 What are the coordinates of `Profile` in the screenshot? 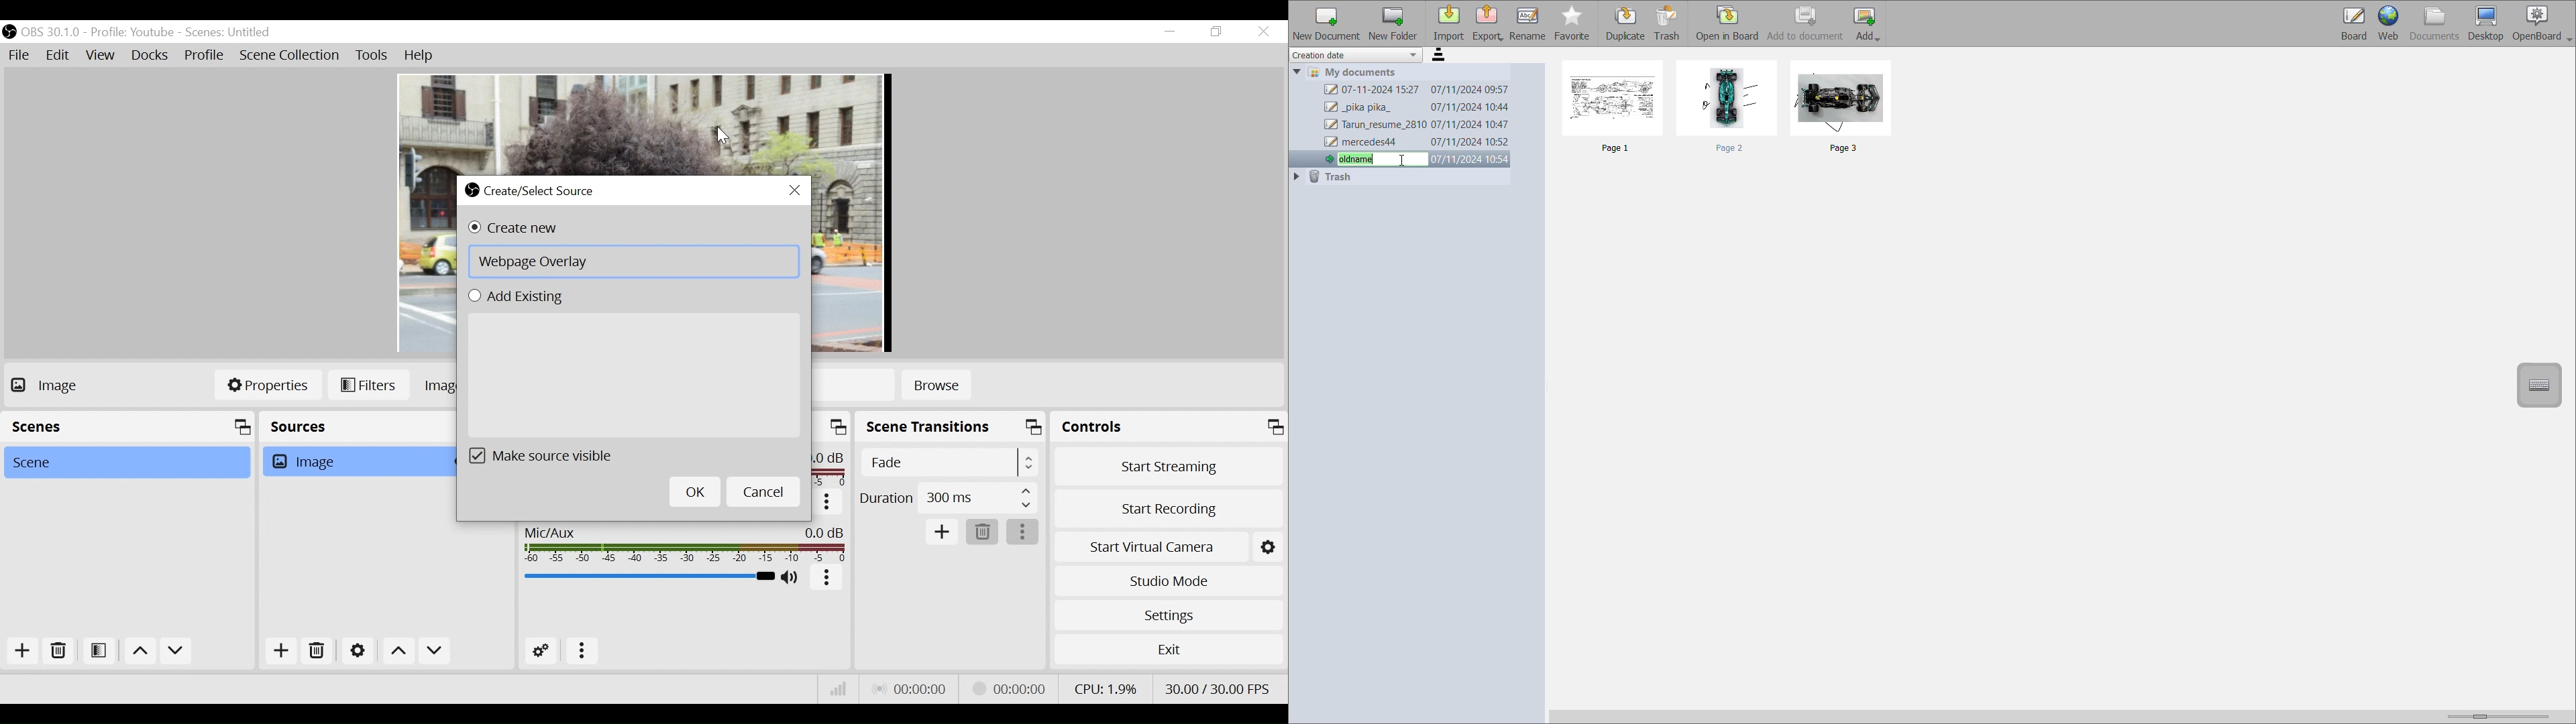 It's located at (131, 33).